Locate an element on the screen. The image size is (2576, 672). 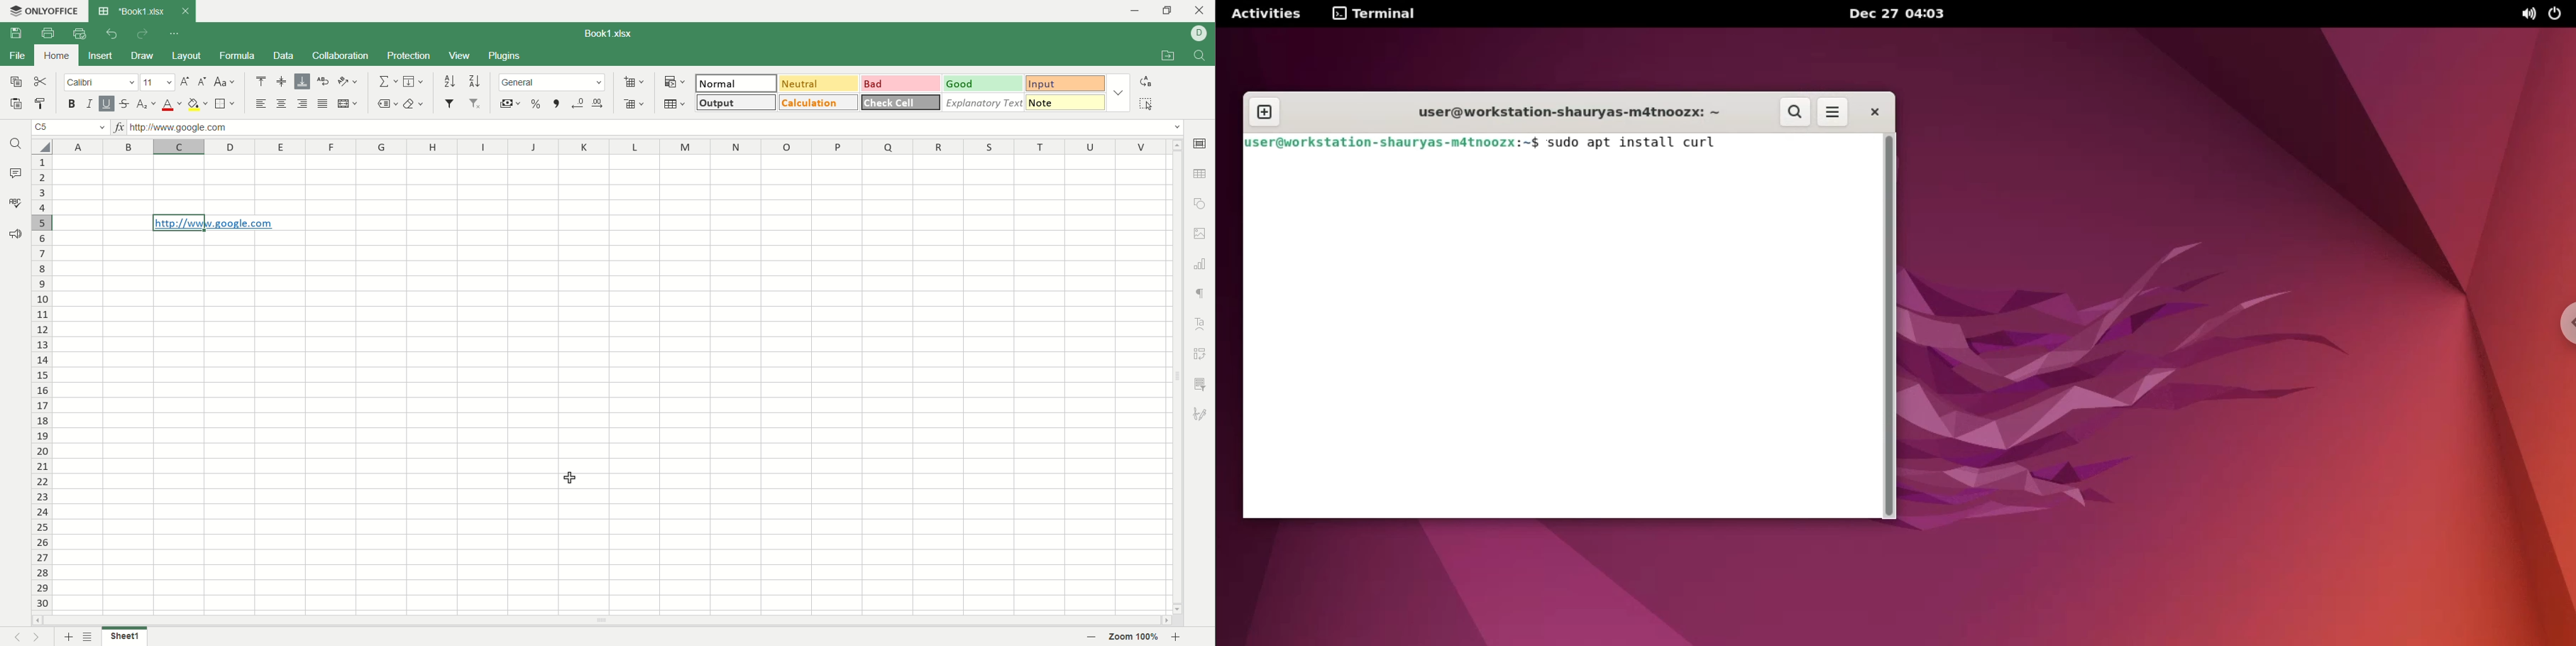
increase font size is located at coordinates (184, 84).